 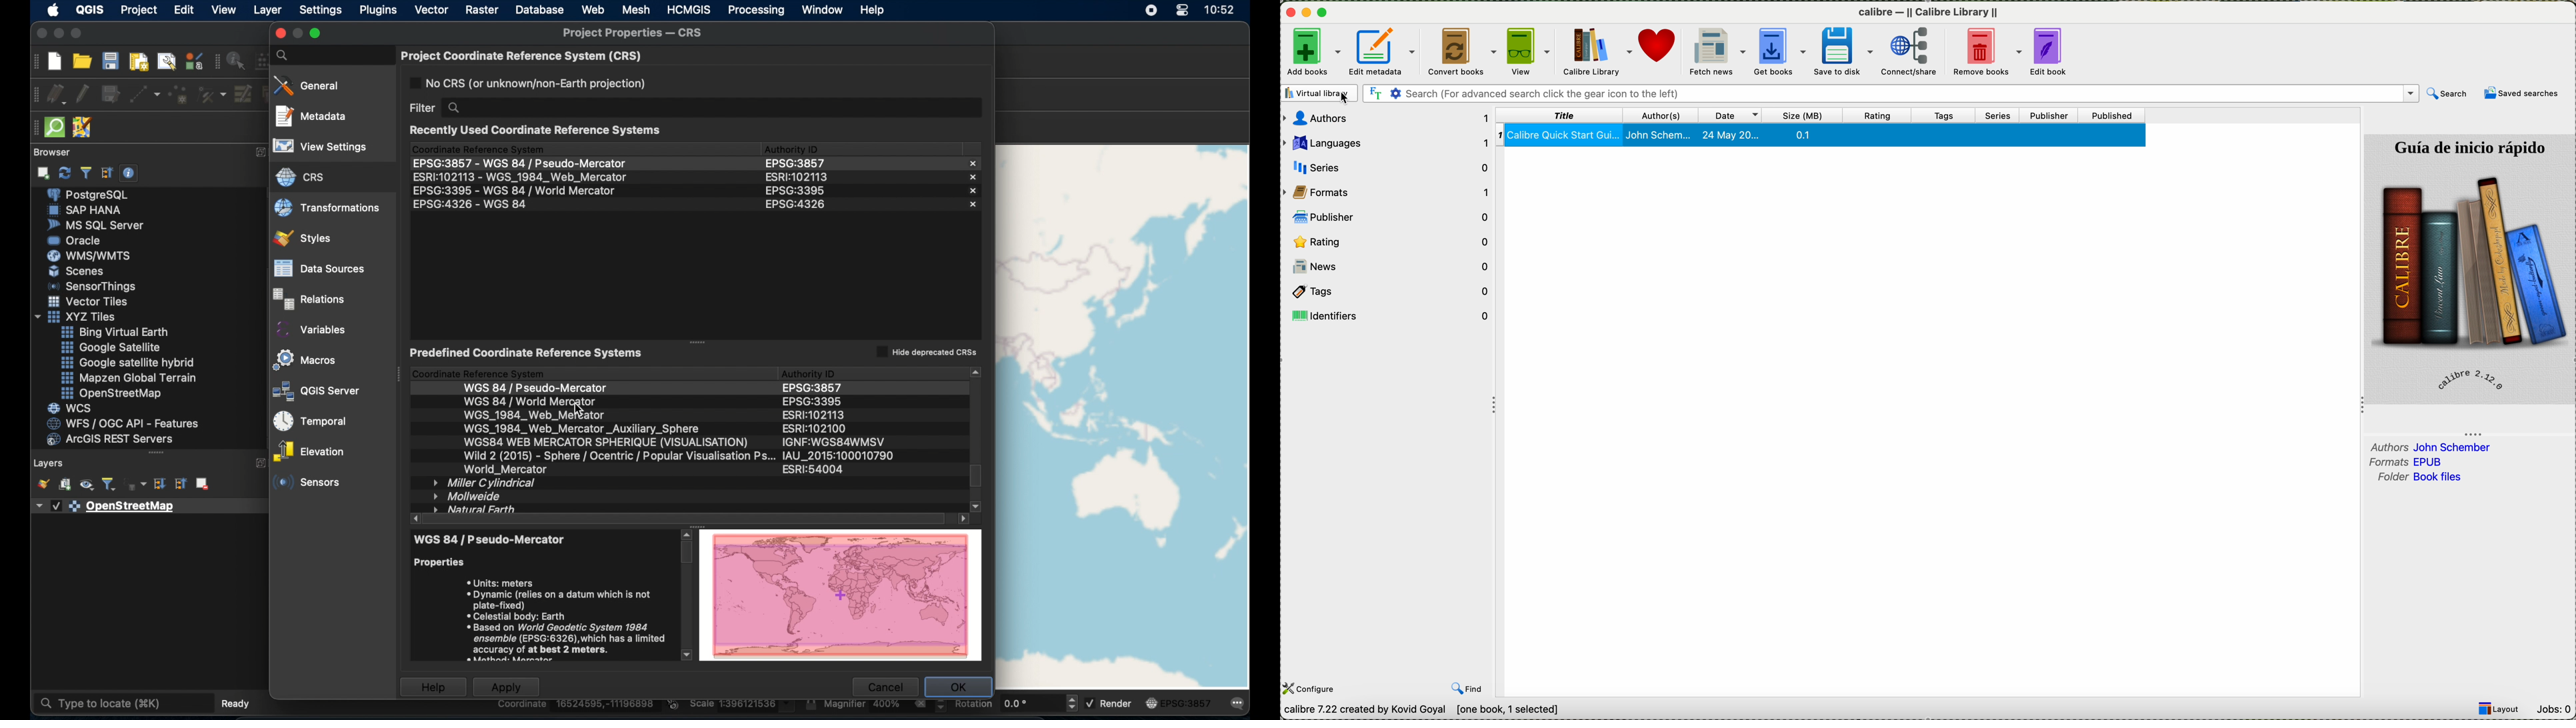 I want to click on cursor, so click(x=1351, y=100).